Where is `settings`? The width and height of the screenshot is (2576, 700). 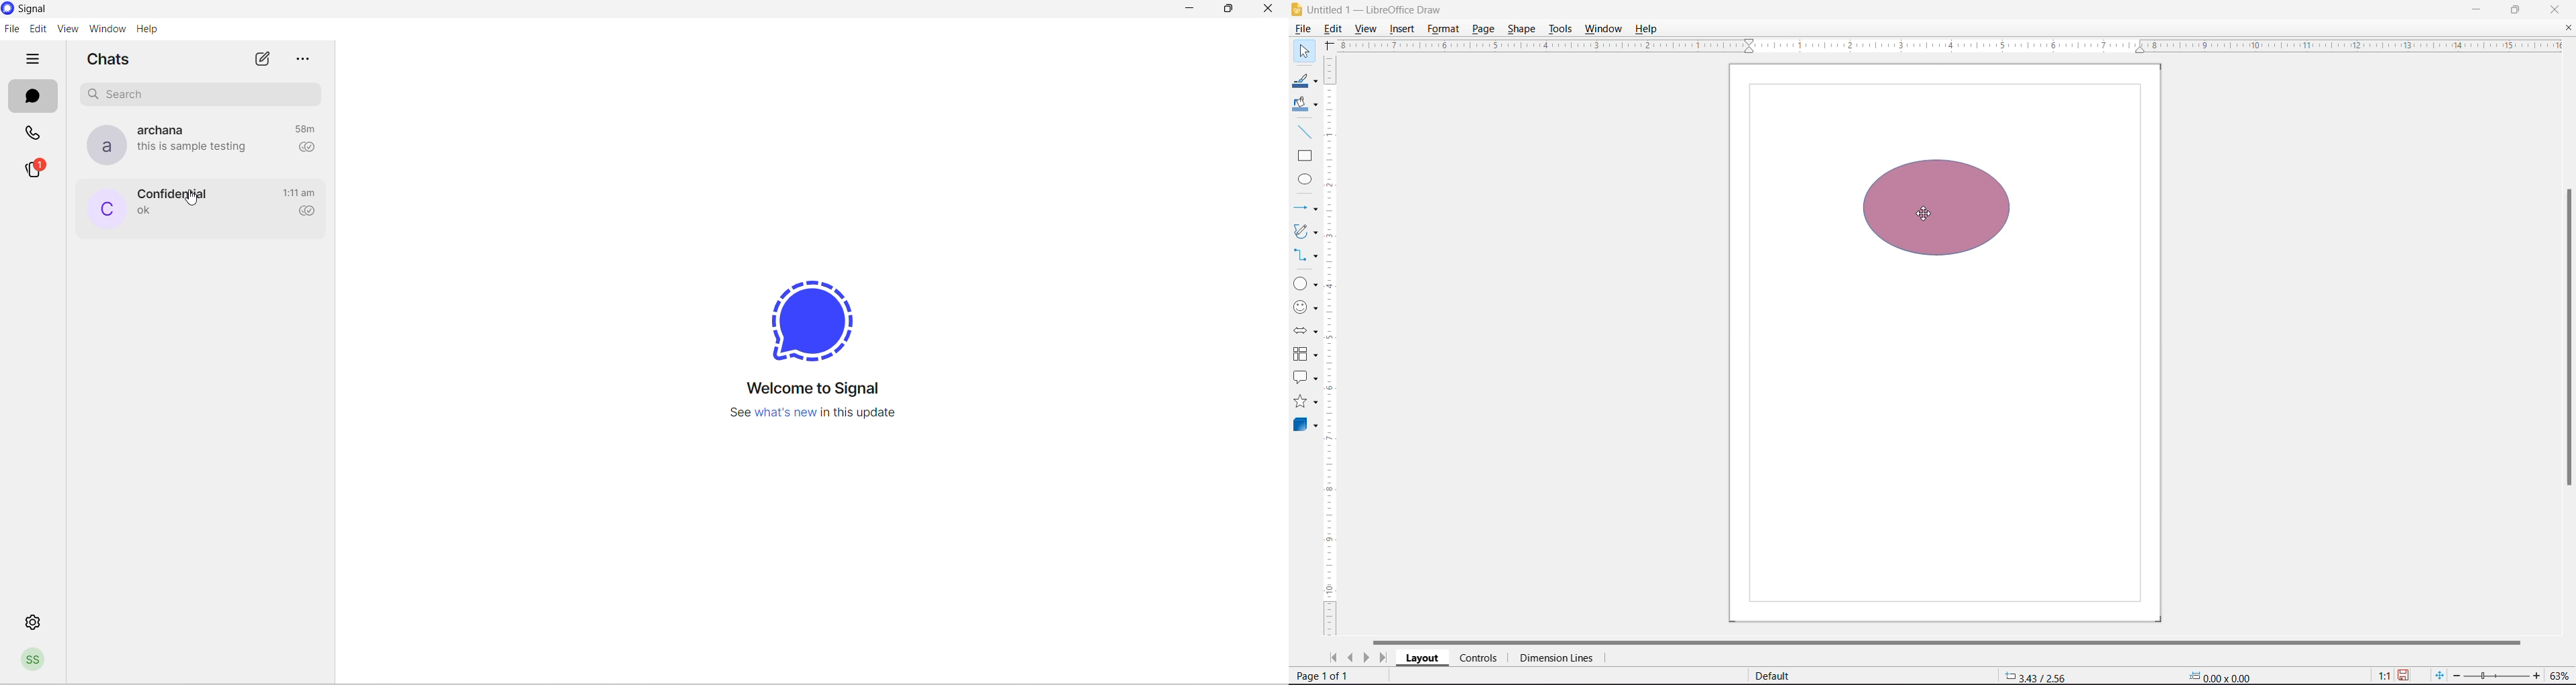 settings is located at coordinates (34, 622).